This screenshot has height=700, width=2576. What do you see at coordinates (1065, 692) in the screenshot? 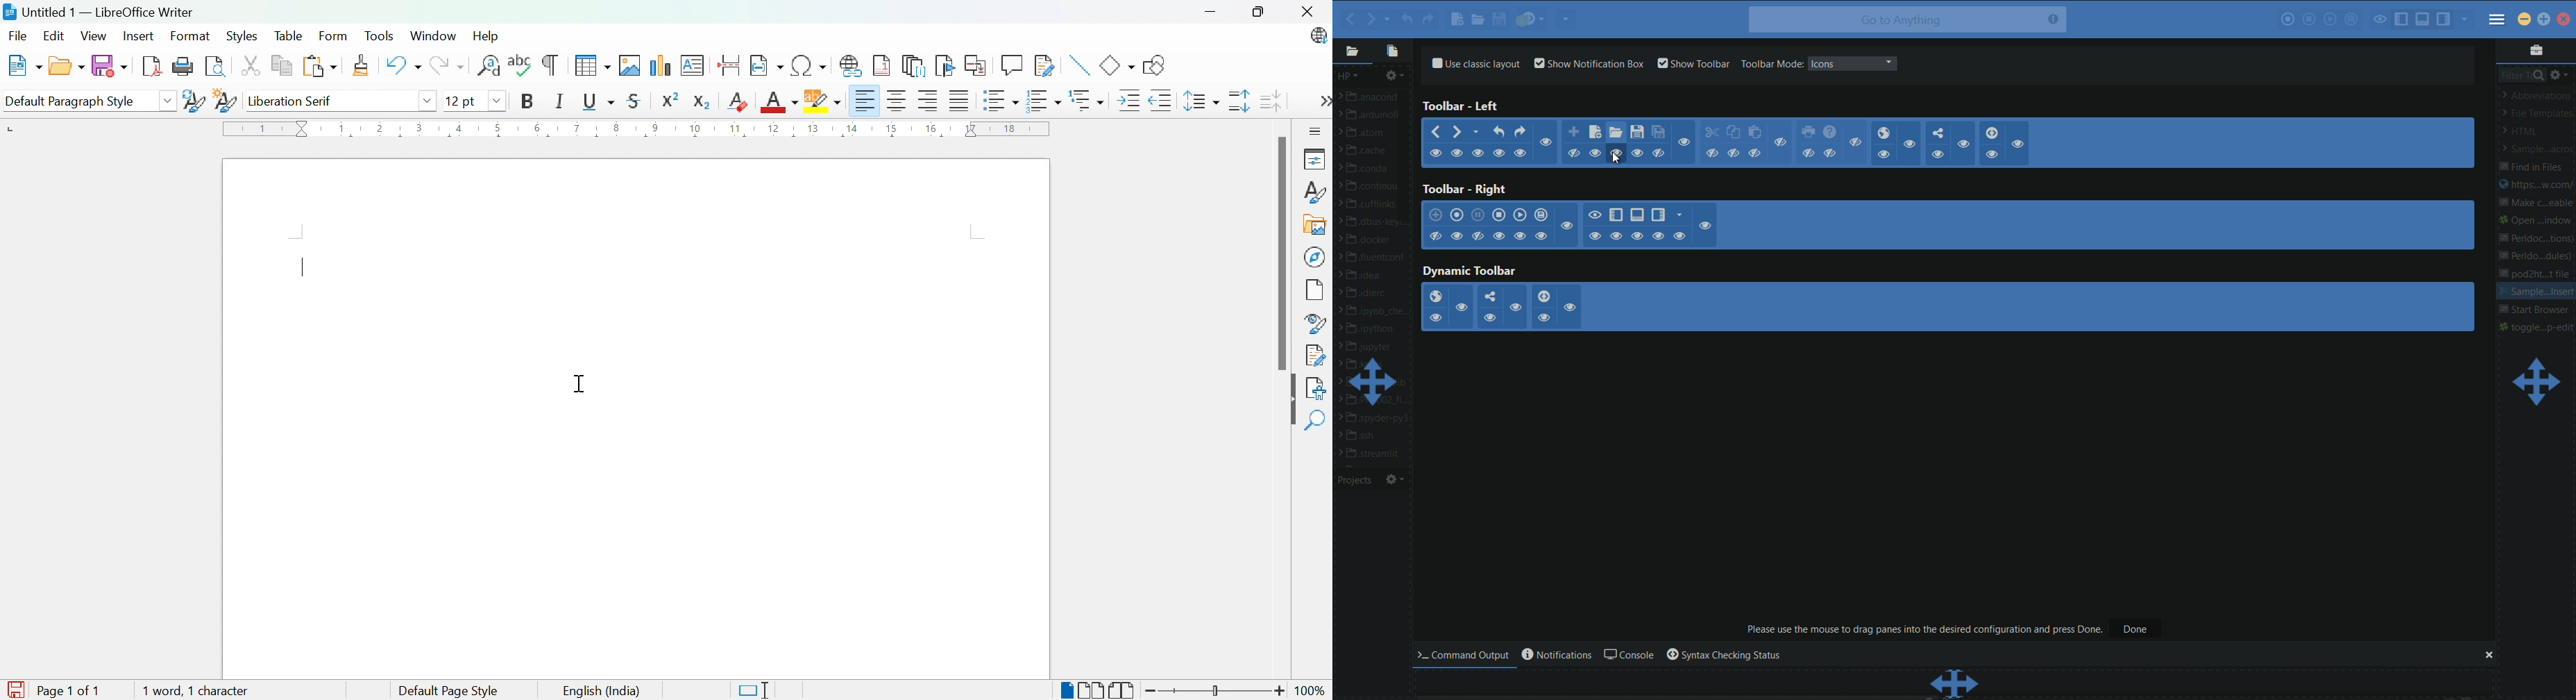
I see `Single-page view` at bounding box center [1065, 692].